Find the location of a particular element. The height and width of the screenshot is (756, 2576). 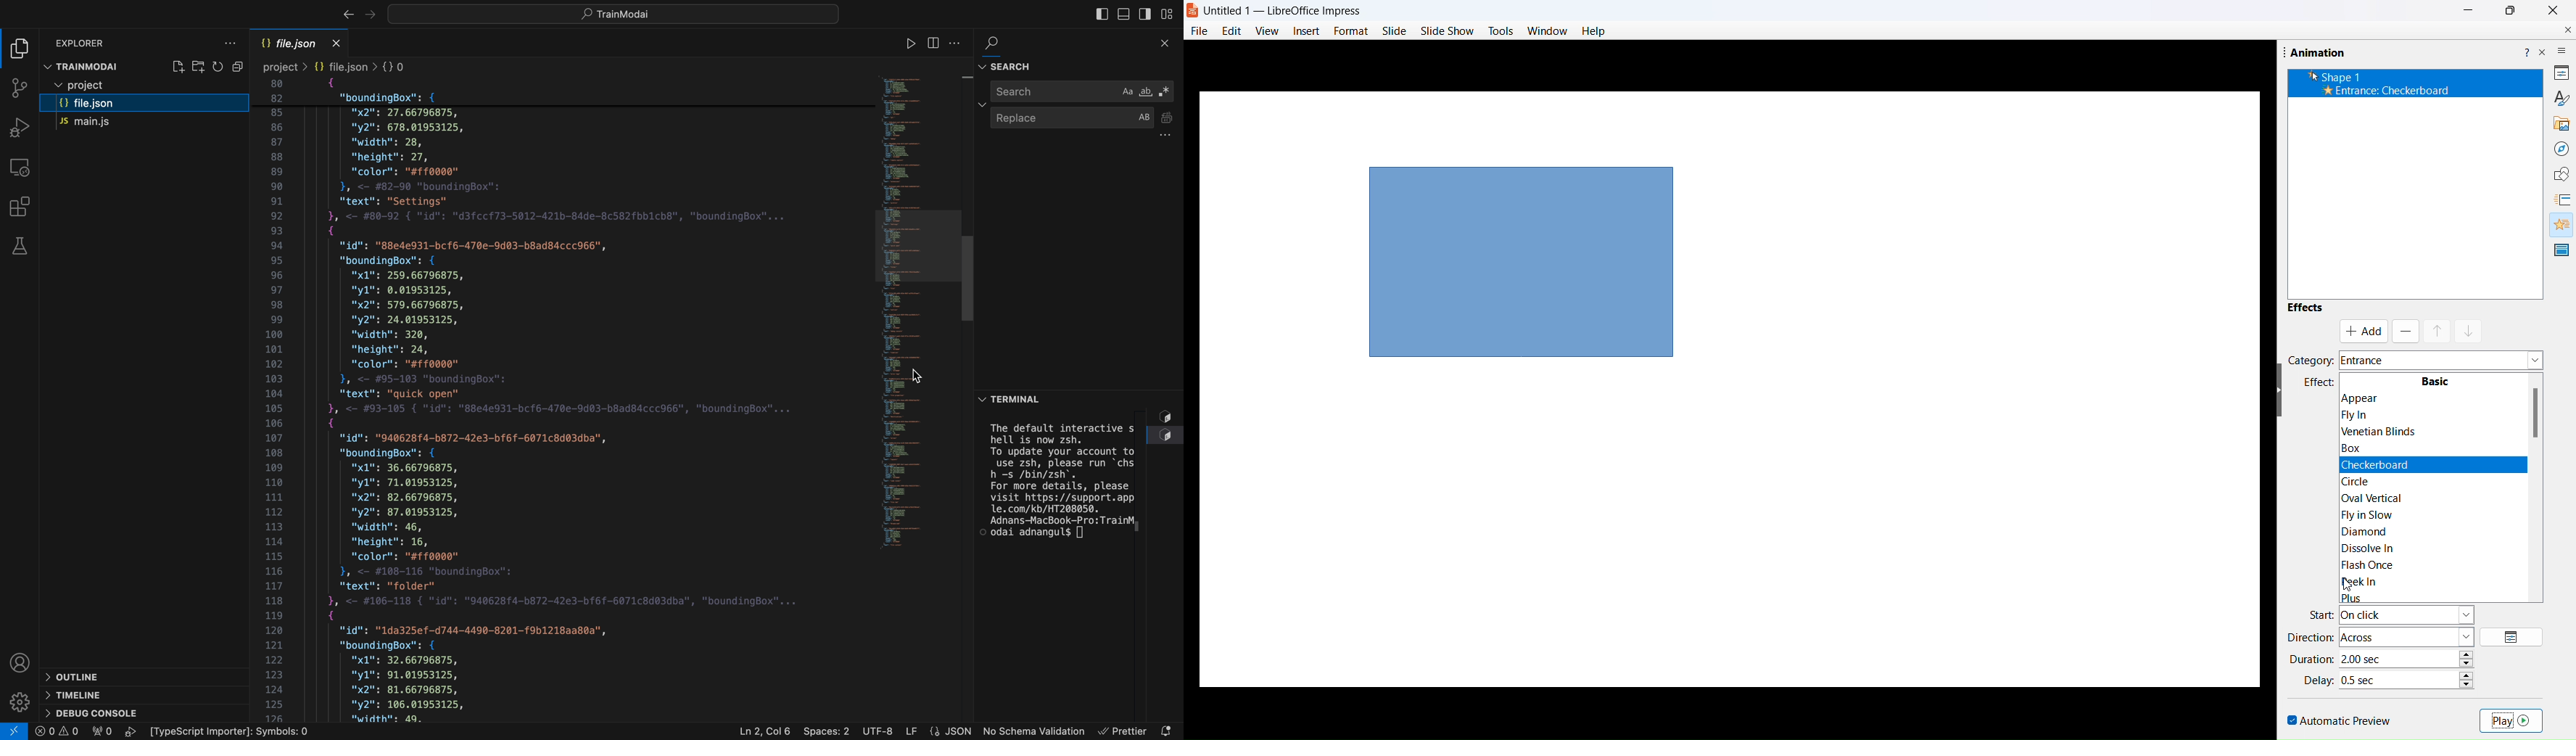

automatic preview is located at coordinates (2338, 718).